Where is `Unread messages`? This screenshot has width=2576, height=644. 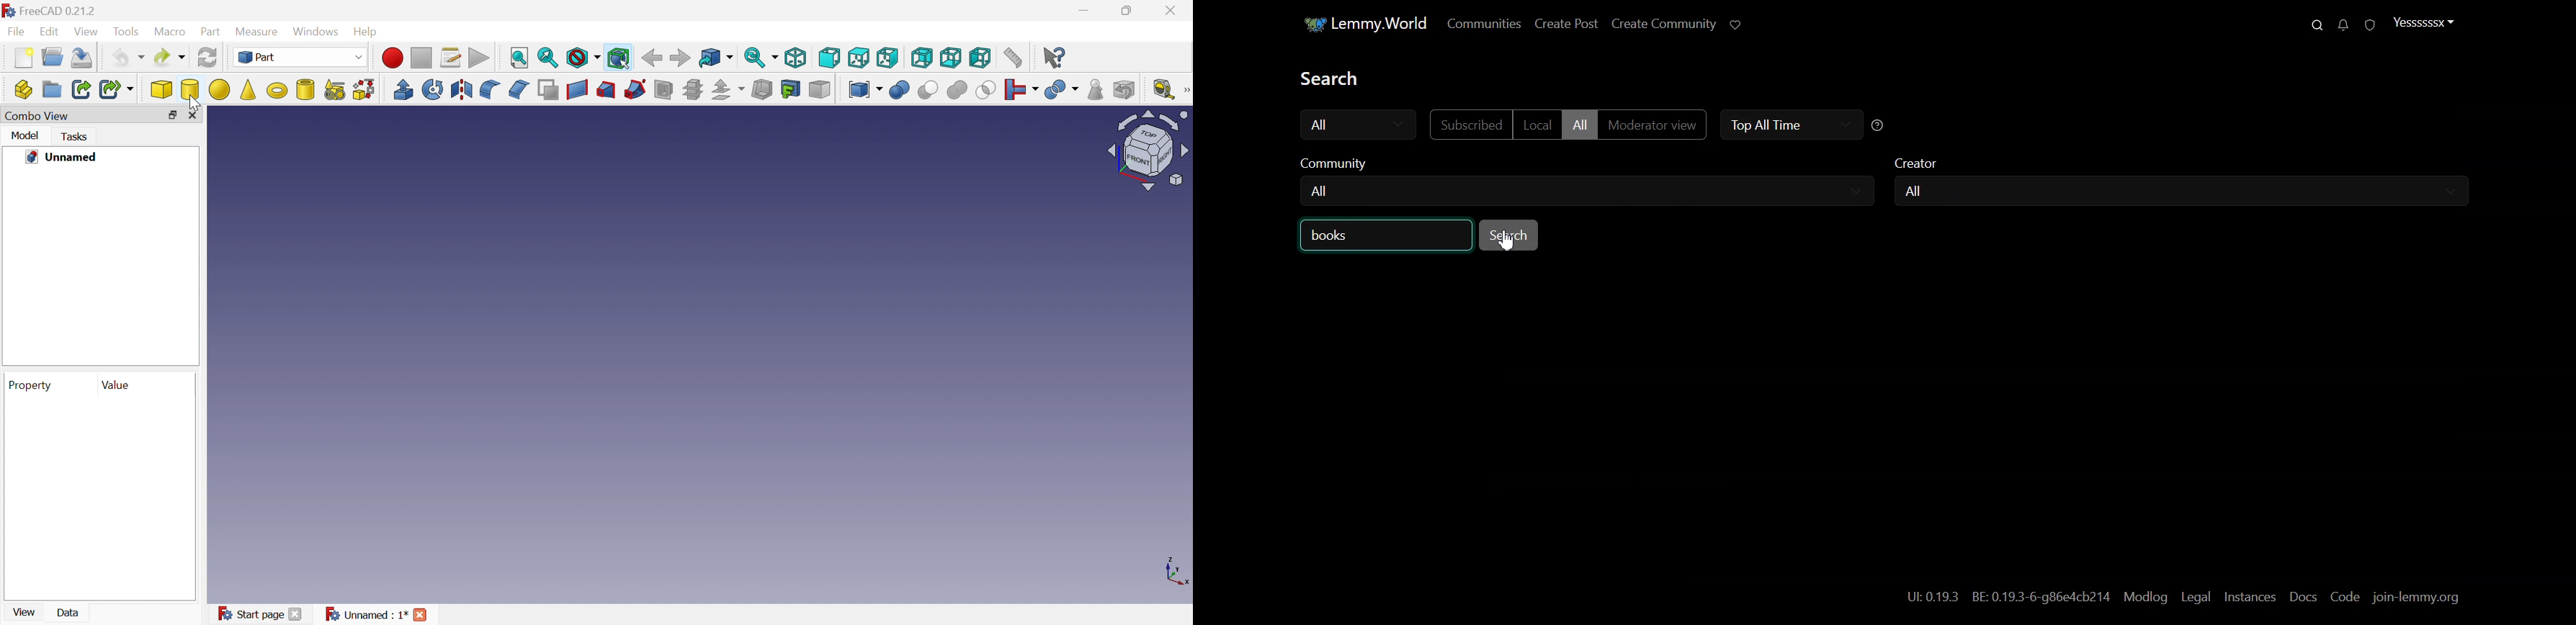
Unread messages is located at coordinates (2336, 25).